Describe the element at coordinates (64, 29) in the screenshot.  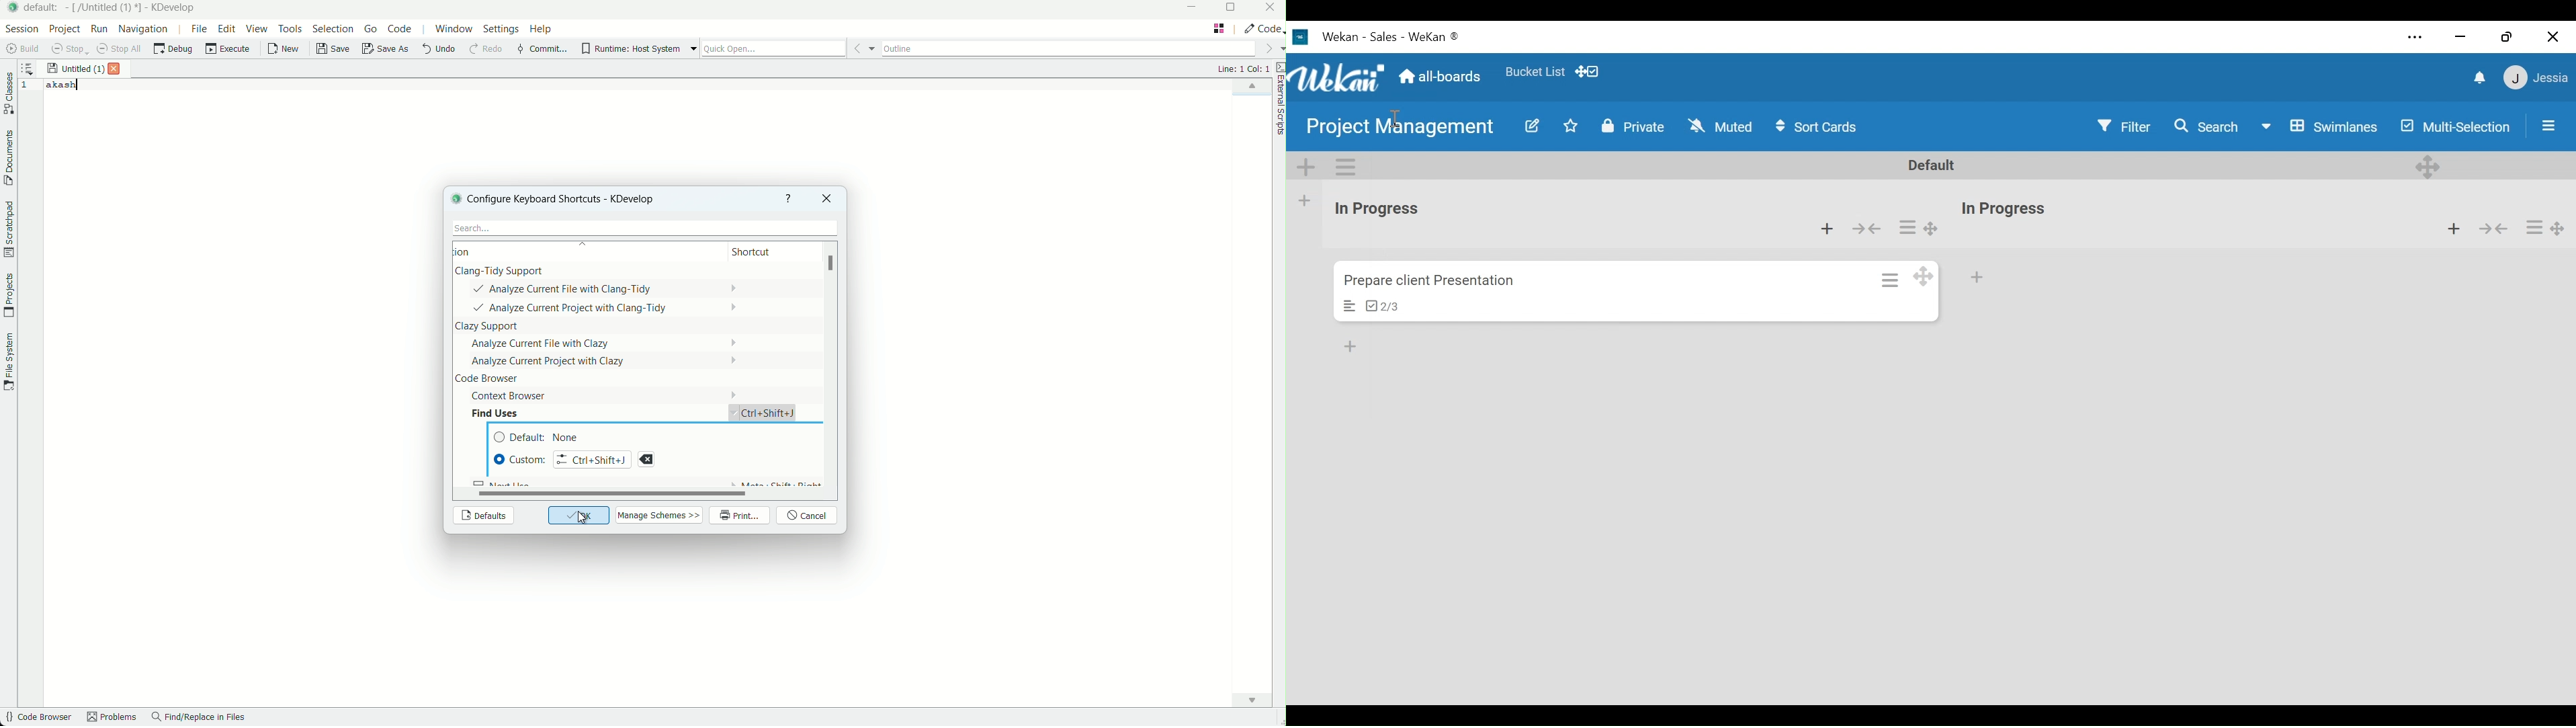
I see `project menu` at that location.